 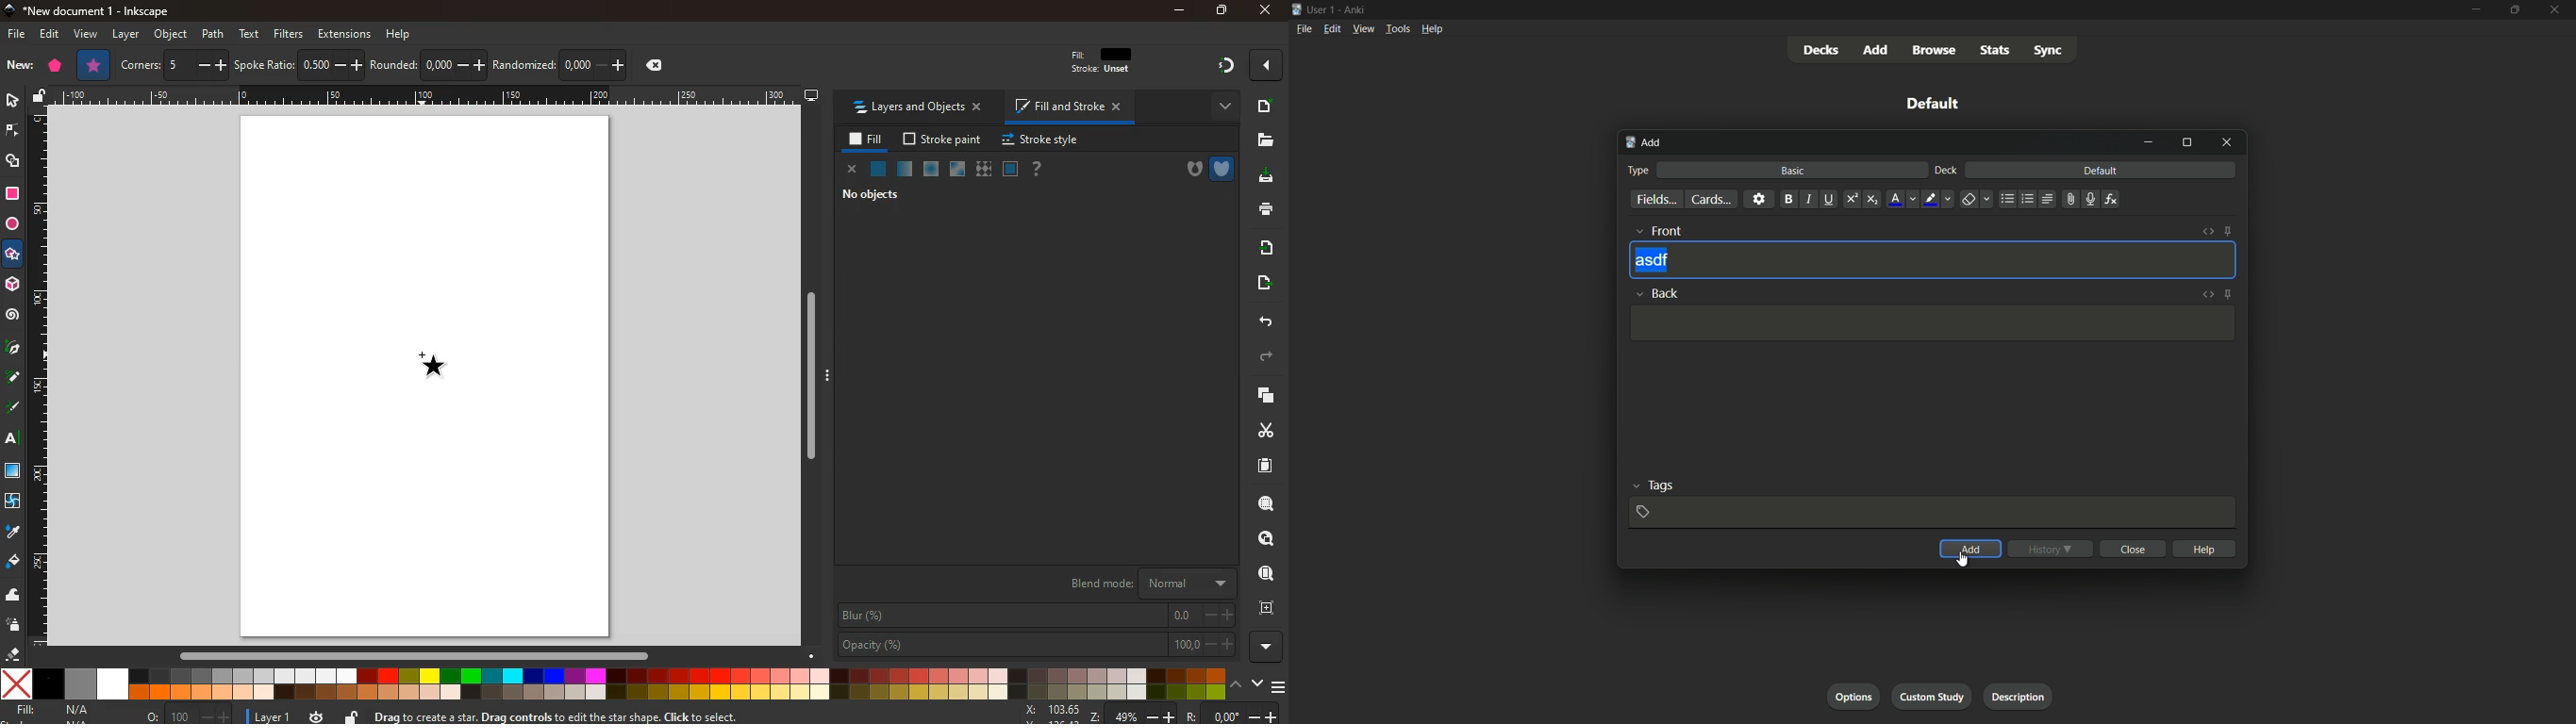 What do you see at coordinates (904, 237) in the screenshot?
I see `color wheel` at bounding box center [904, 237].